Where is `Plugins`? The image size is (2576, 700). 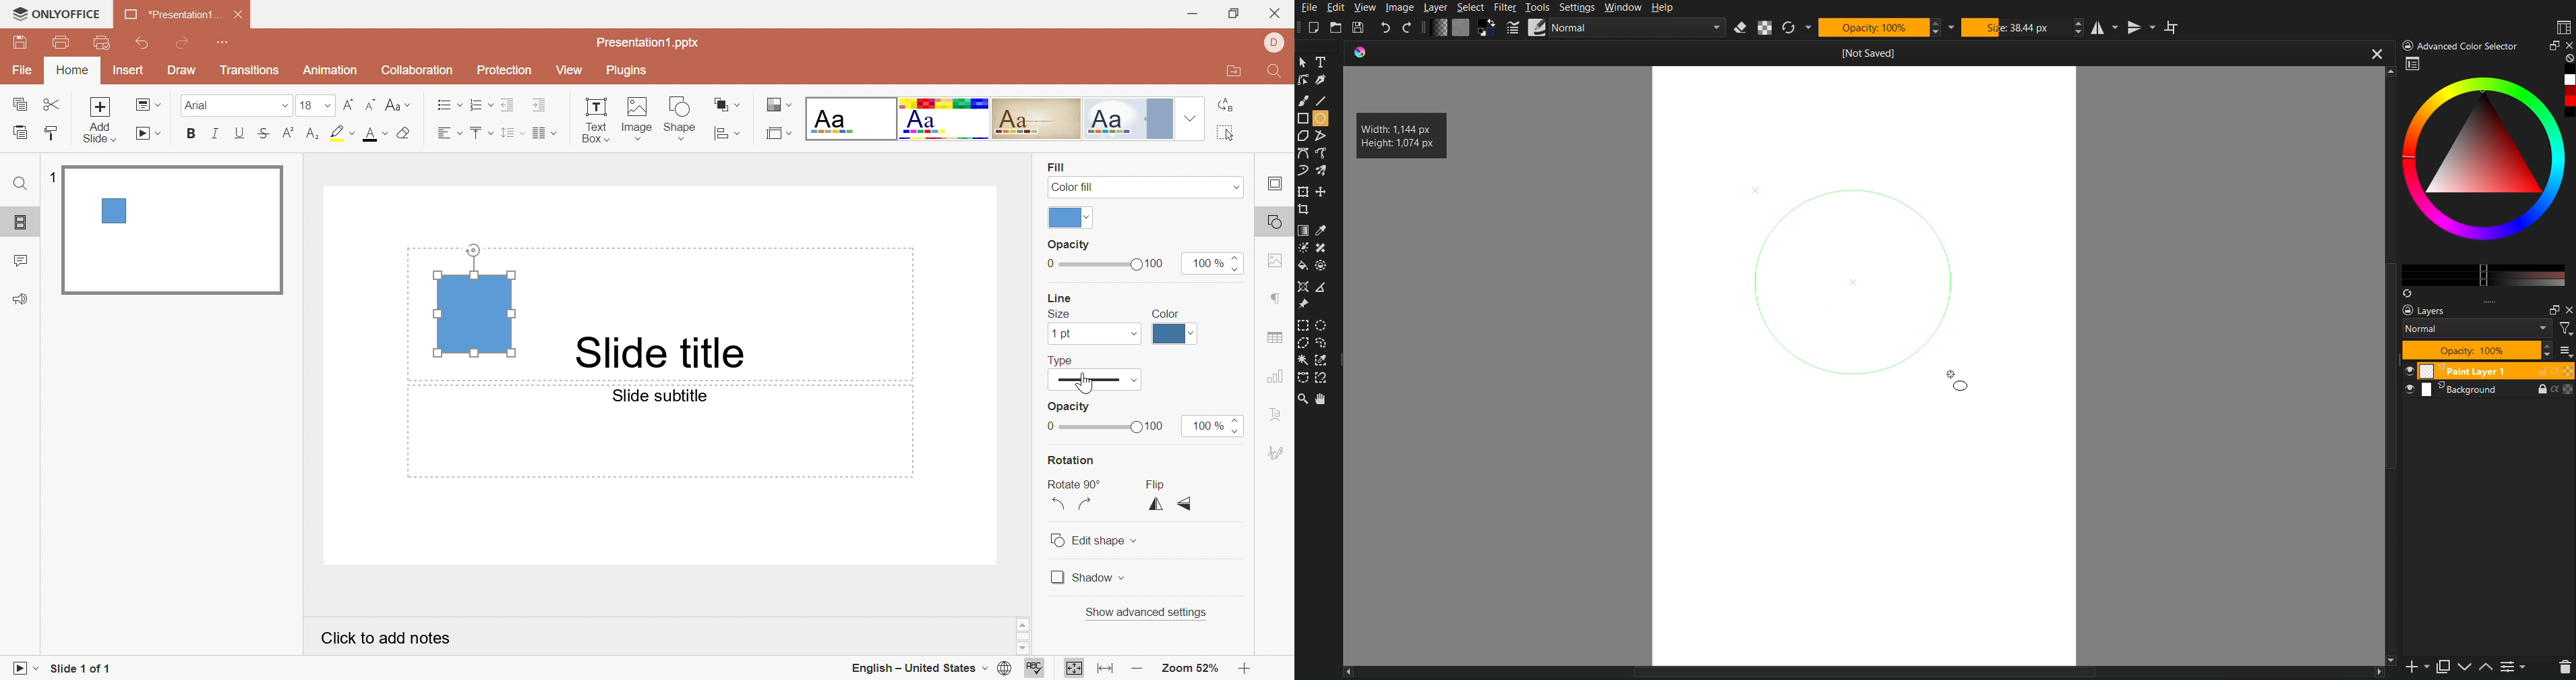 Plugins is located at coordinates (630, 70).